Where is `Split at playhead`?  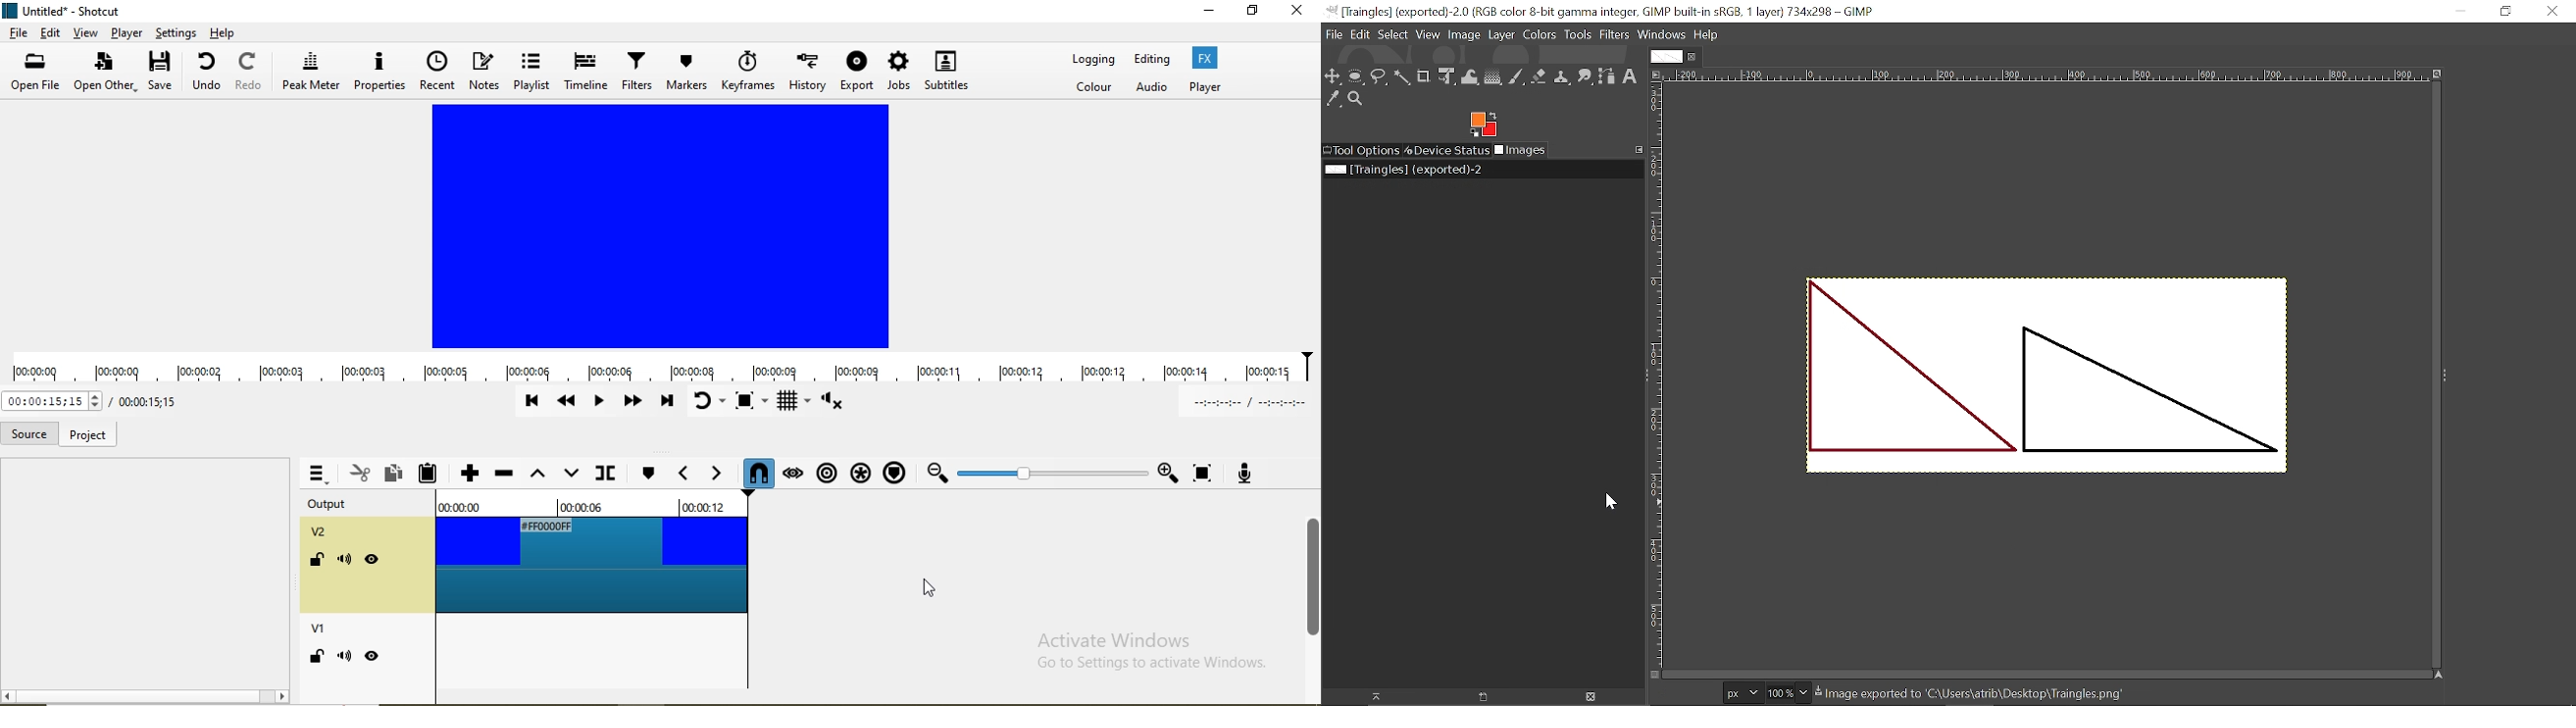
Split at playhead is located at coordinates (604, 476).